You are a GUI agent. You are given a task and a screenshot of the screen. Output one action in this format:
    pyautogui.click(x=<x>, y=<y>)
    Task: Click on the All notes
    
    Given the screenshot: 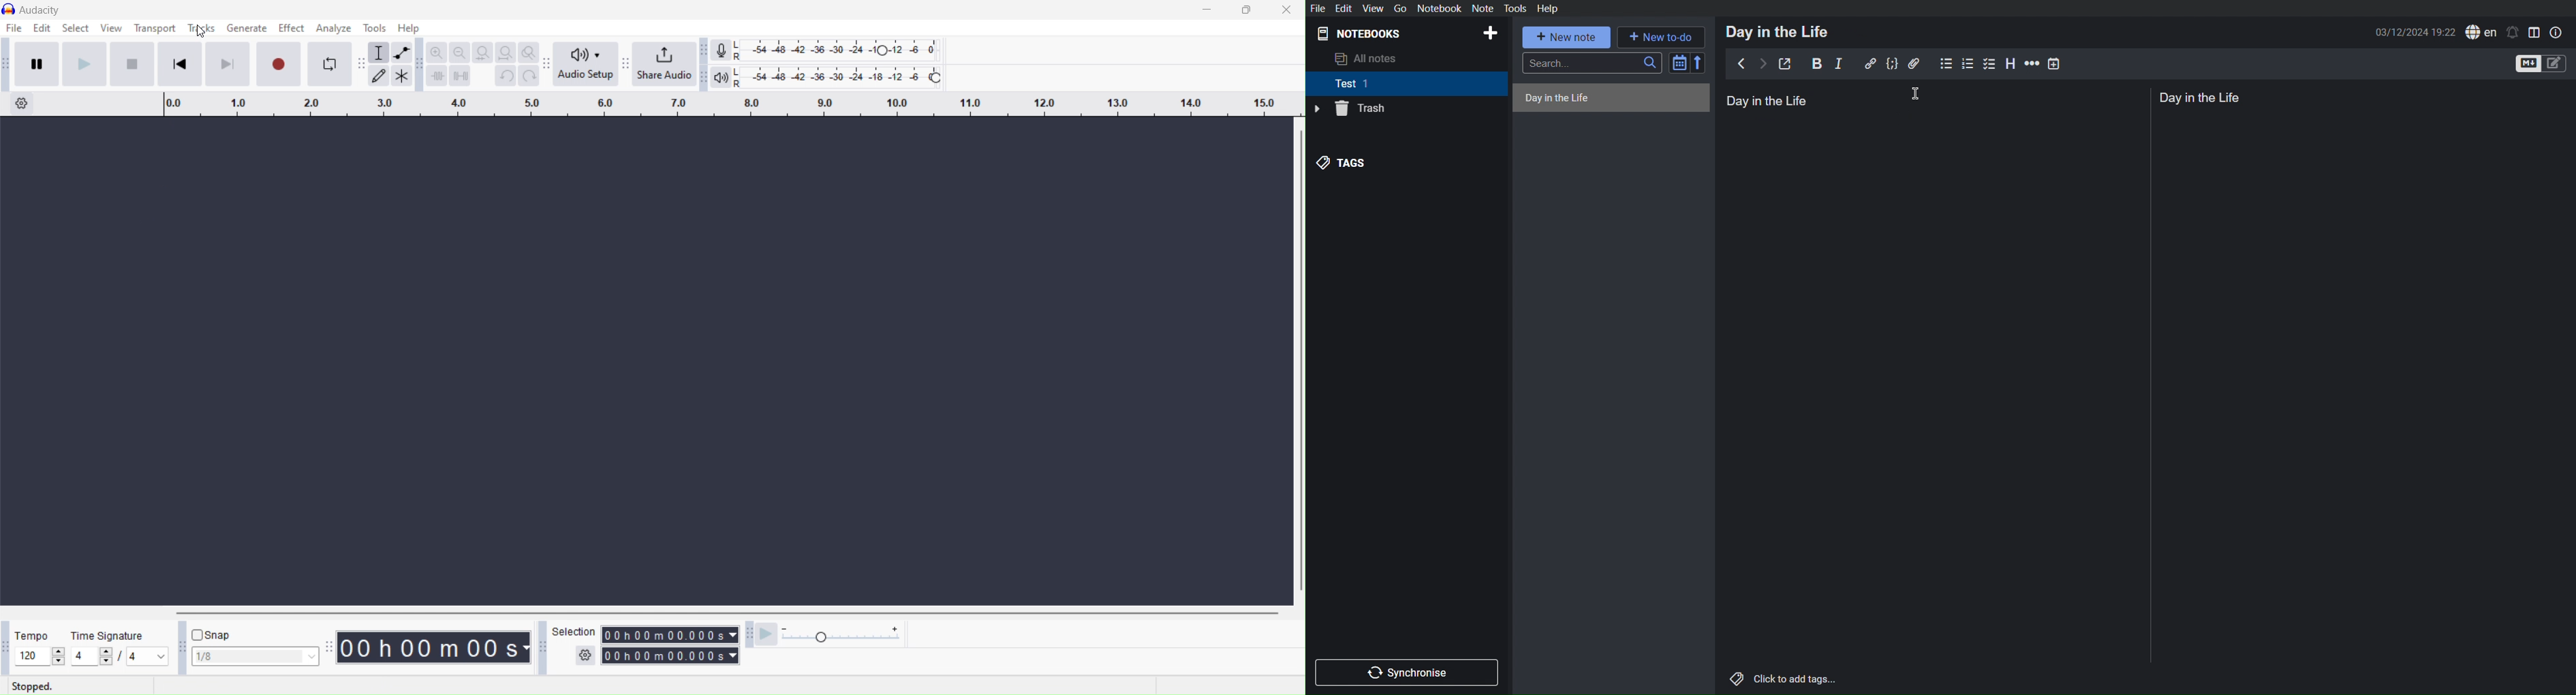 What is the action you would take?
    pyautogui.click(x=1369, y=60)
    